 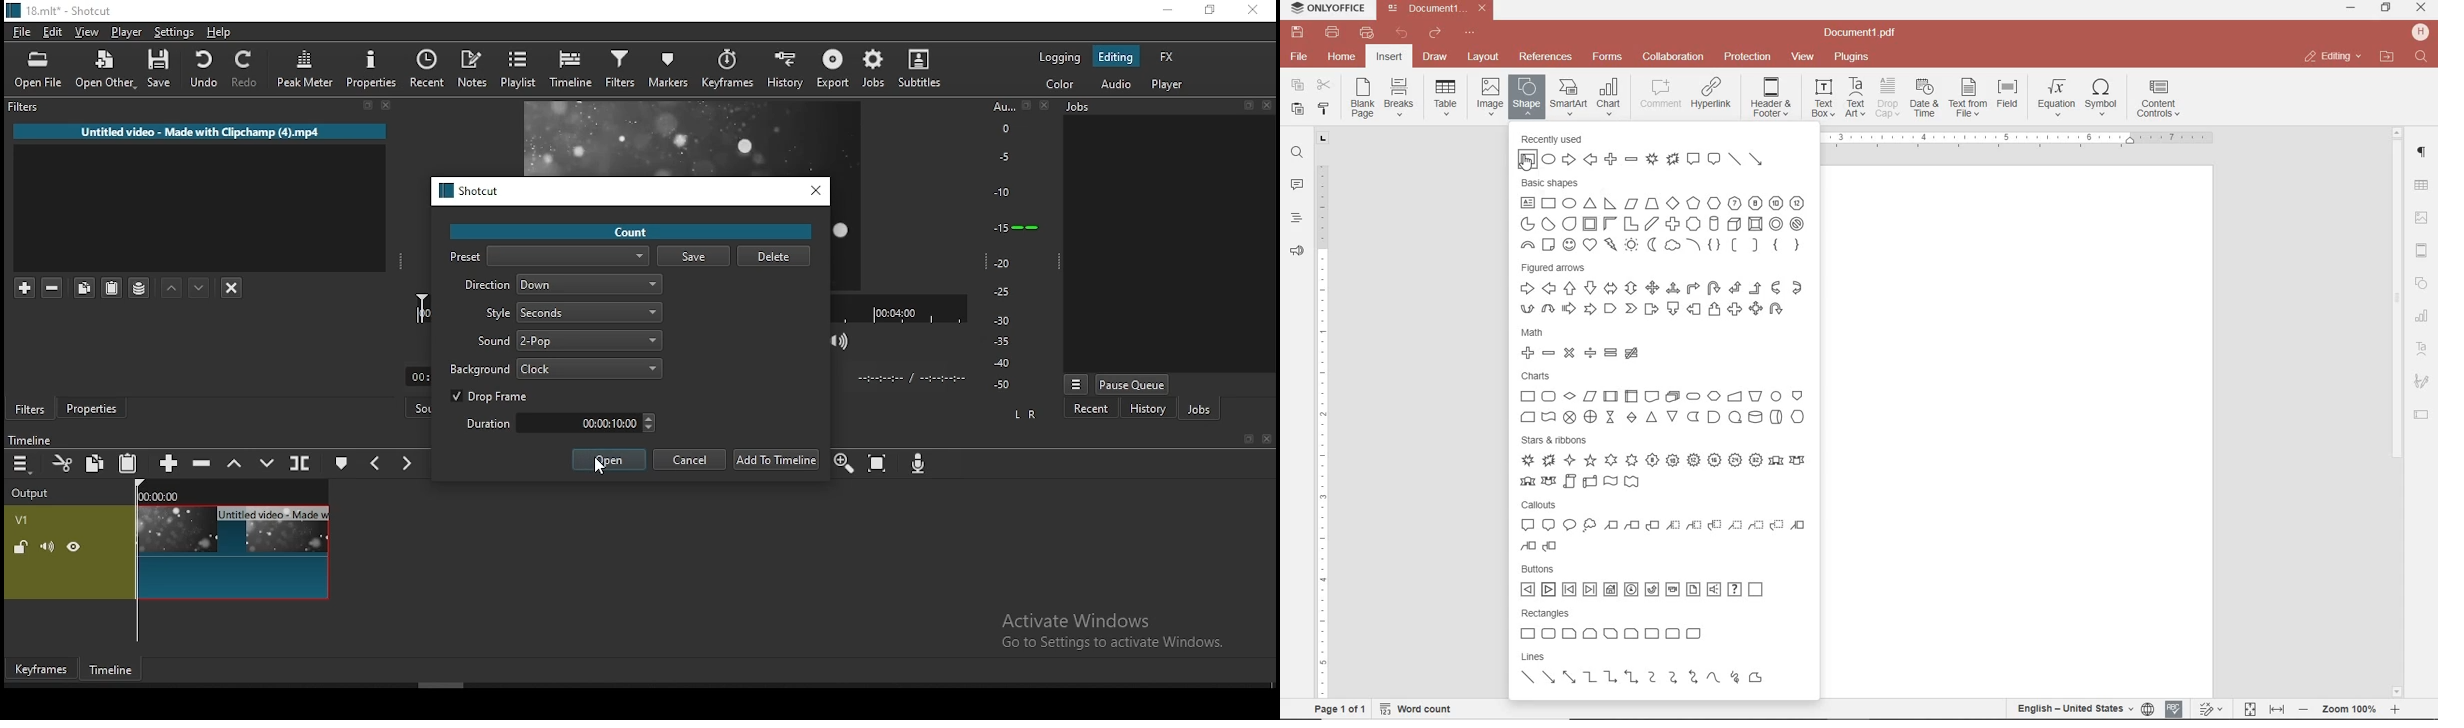 I want to click on comments, so click(x=1297, y=186).